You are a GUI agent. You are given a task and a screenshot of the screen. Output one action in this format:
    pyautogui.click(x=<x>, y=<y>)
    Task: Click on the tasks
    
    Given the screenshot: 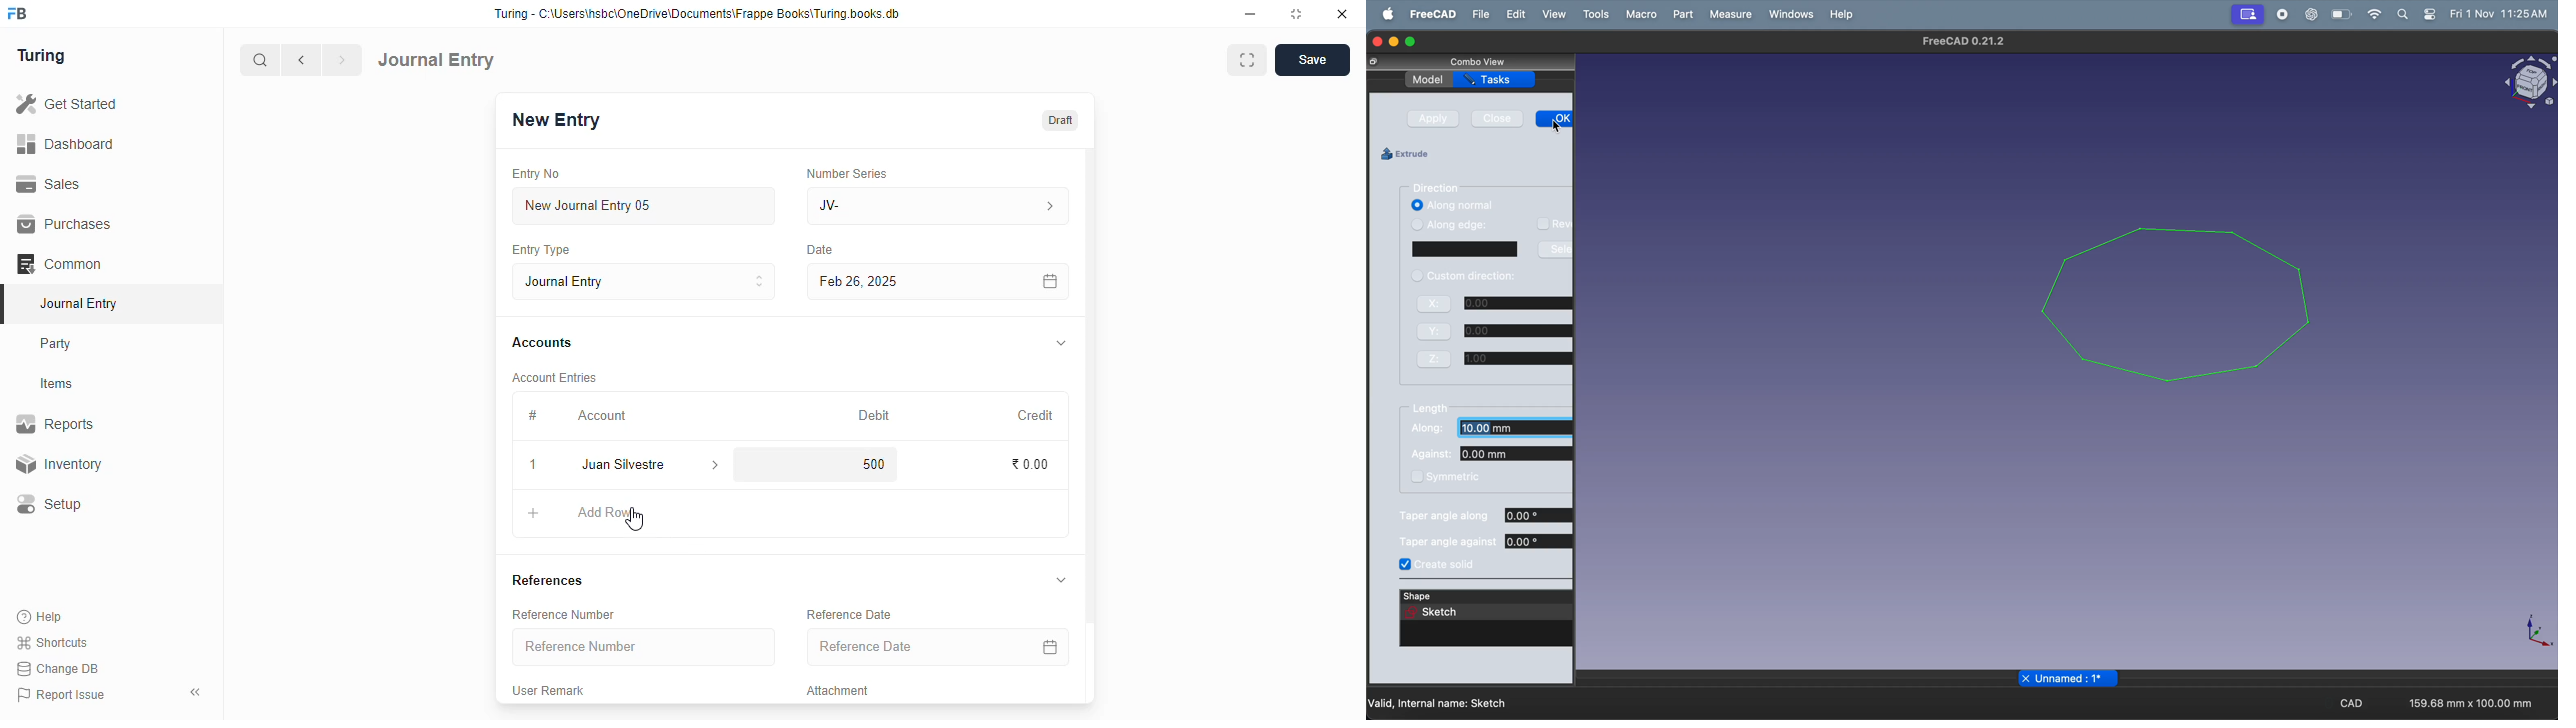 What is the action you would take?
    pyautogui.click(x=1496, y=80)
    